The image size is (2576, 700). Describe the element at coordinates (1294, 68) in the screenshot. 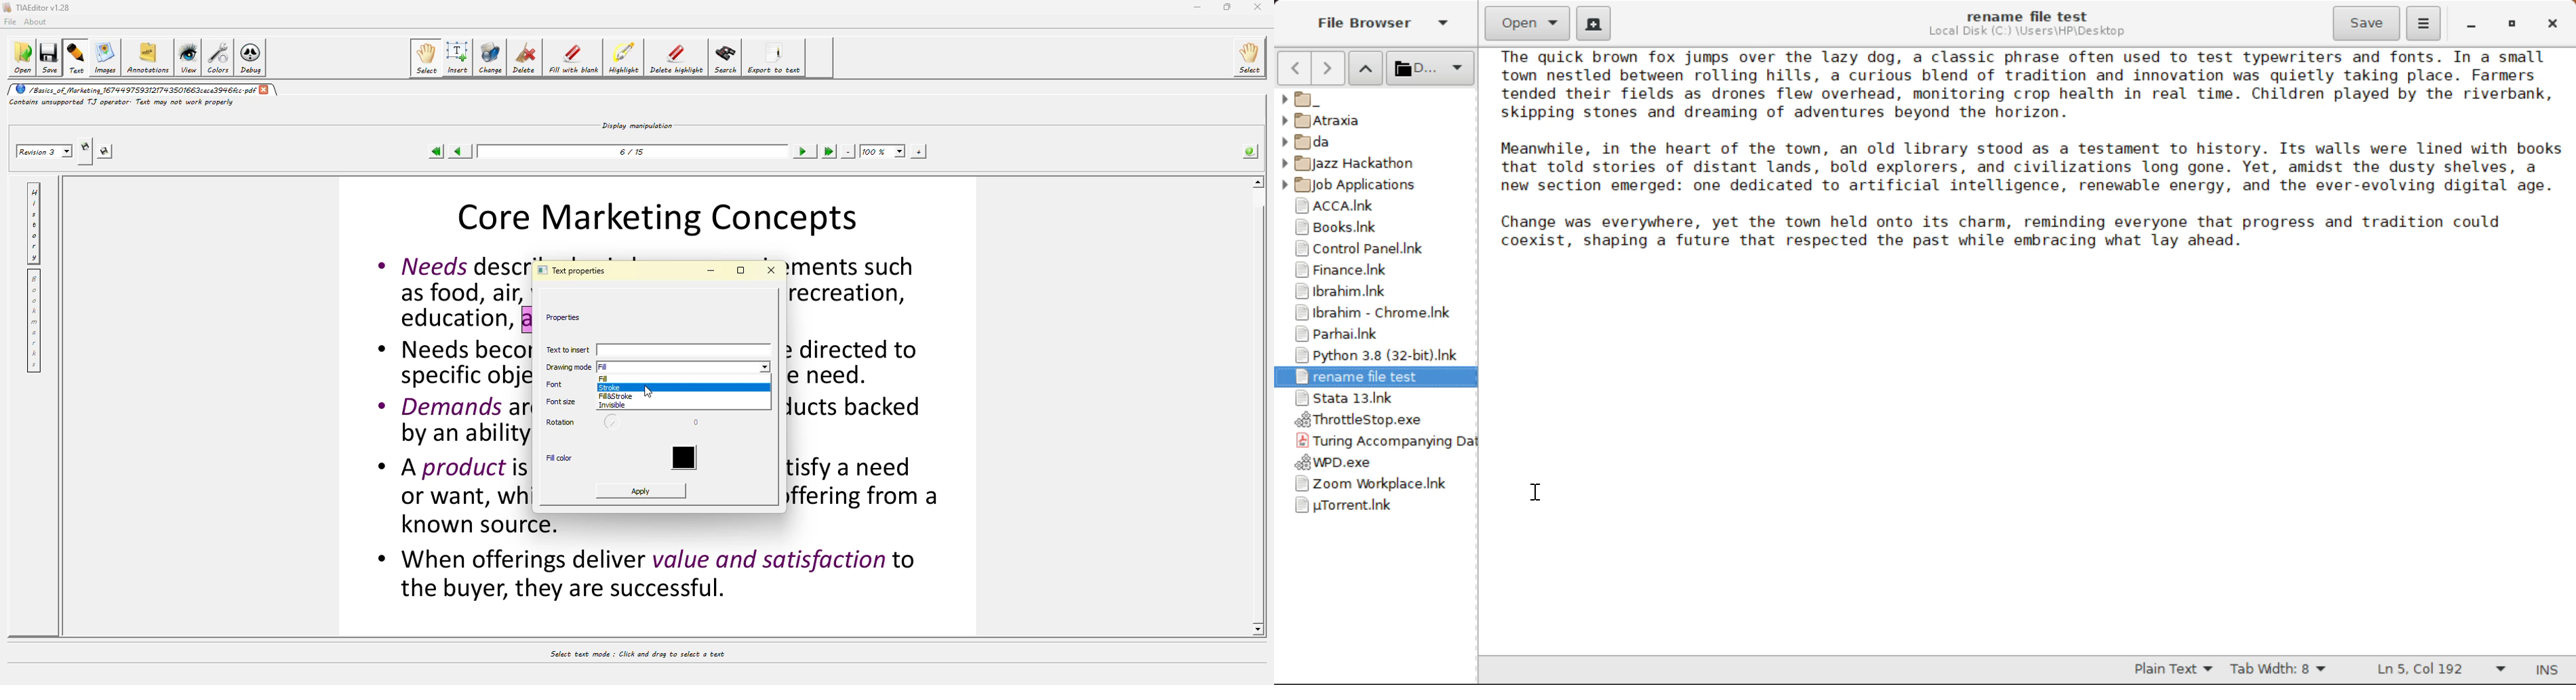

I see `Previous Page` at that location.